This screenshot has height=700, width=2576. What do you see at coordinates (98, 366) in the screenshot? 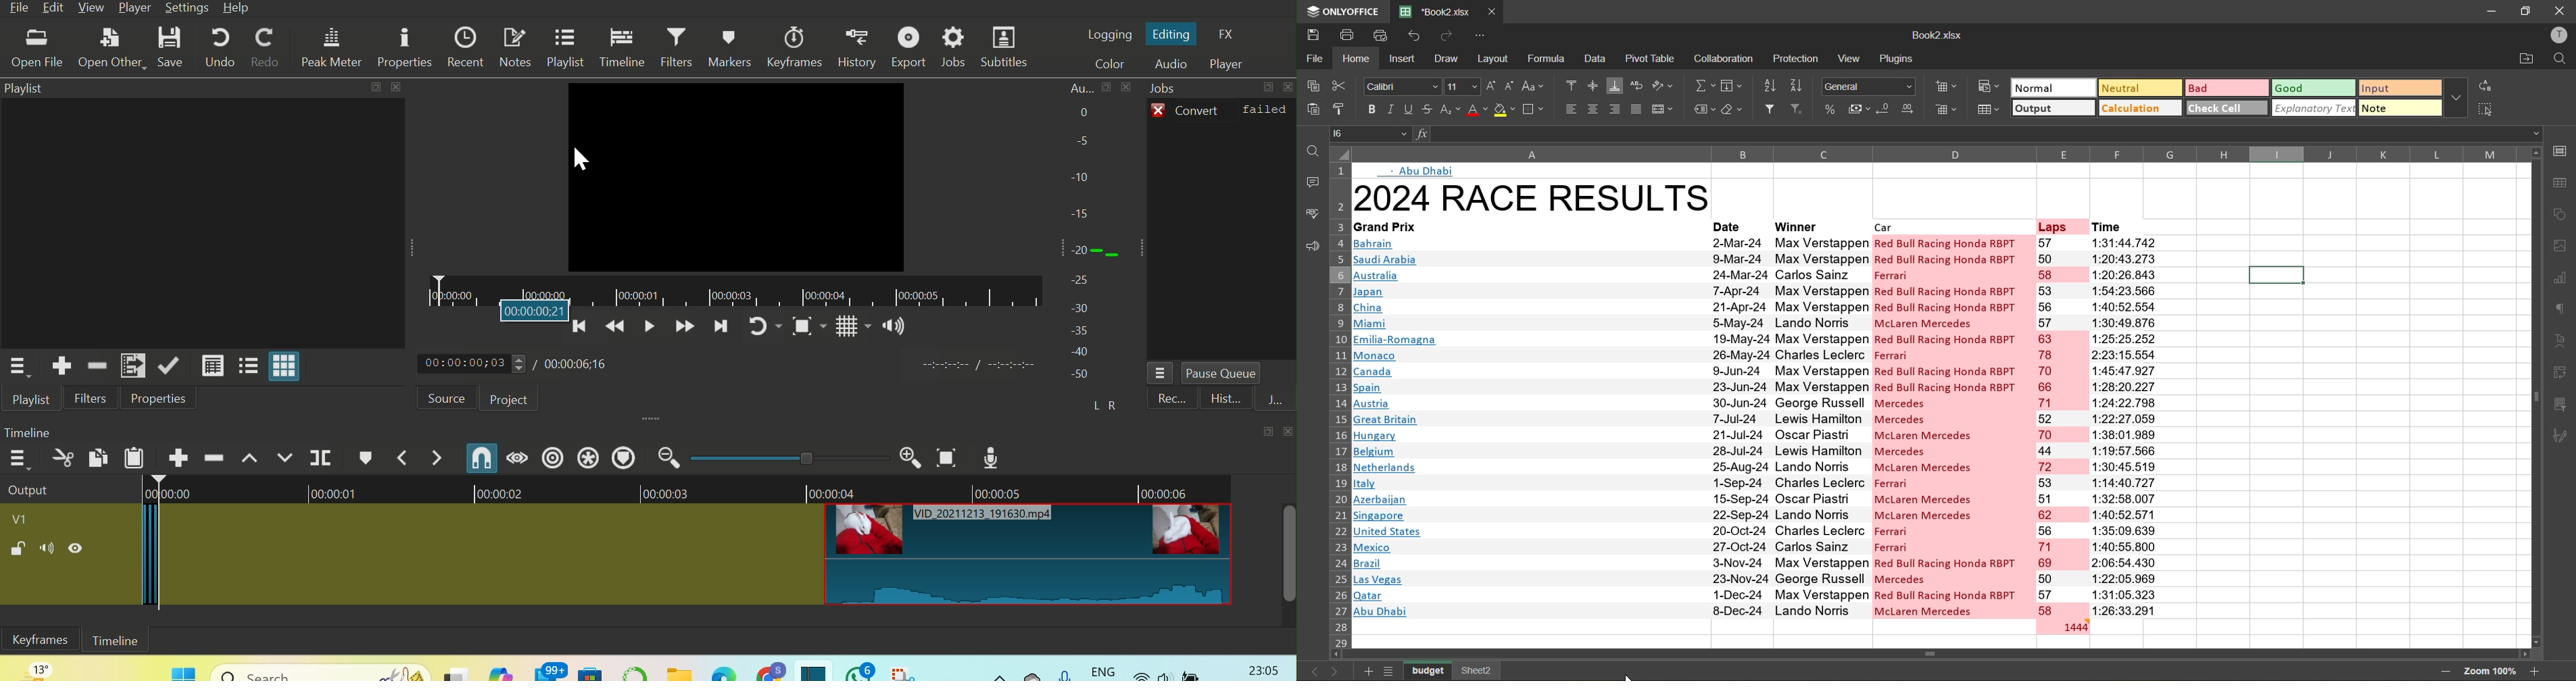
I see `Remove/Delete` at bounding box center [98, 366].